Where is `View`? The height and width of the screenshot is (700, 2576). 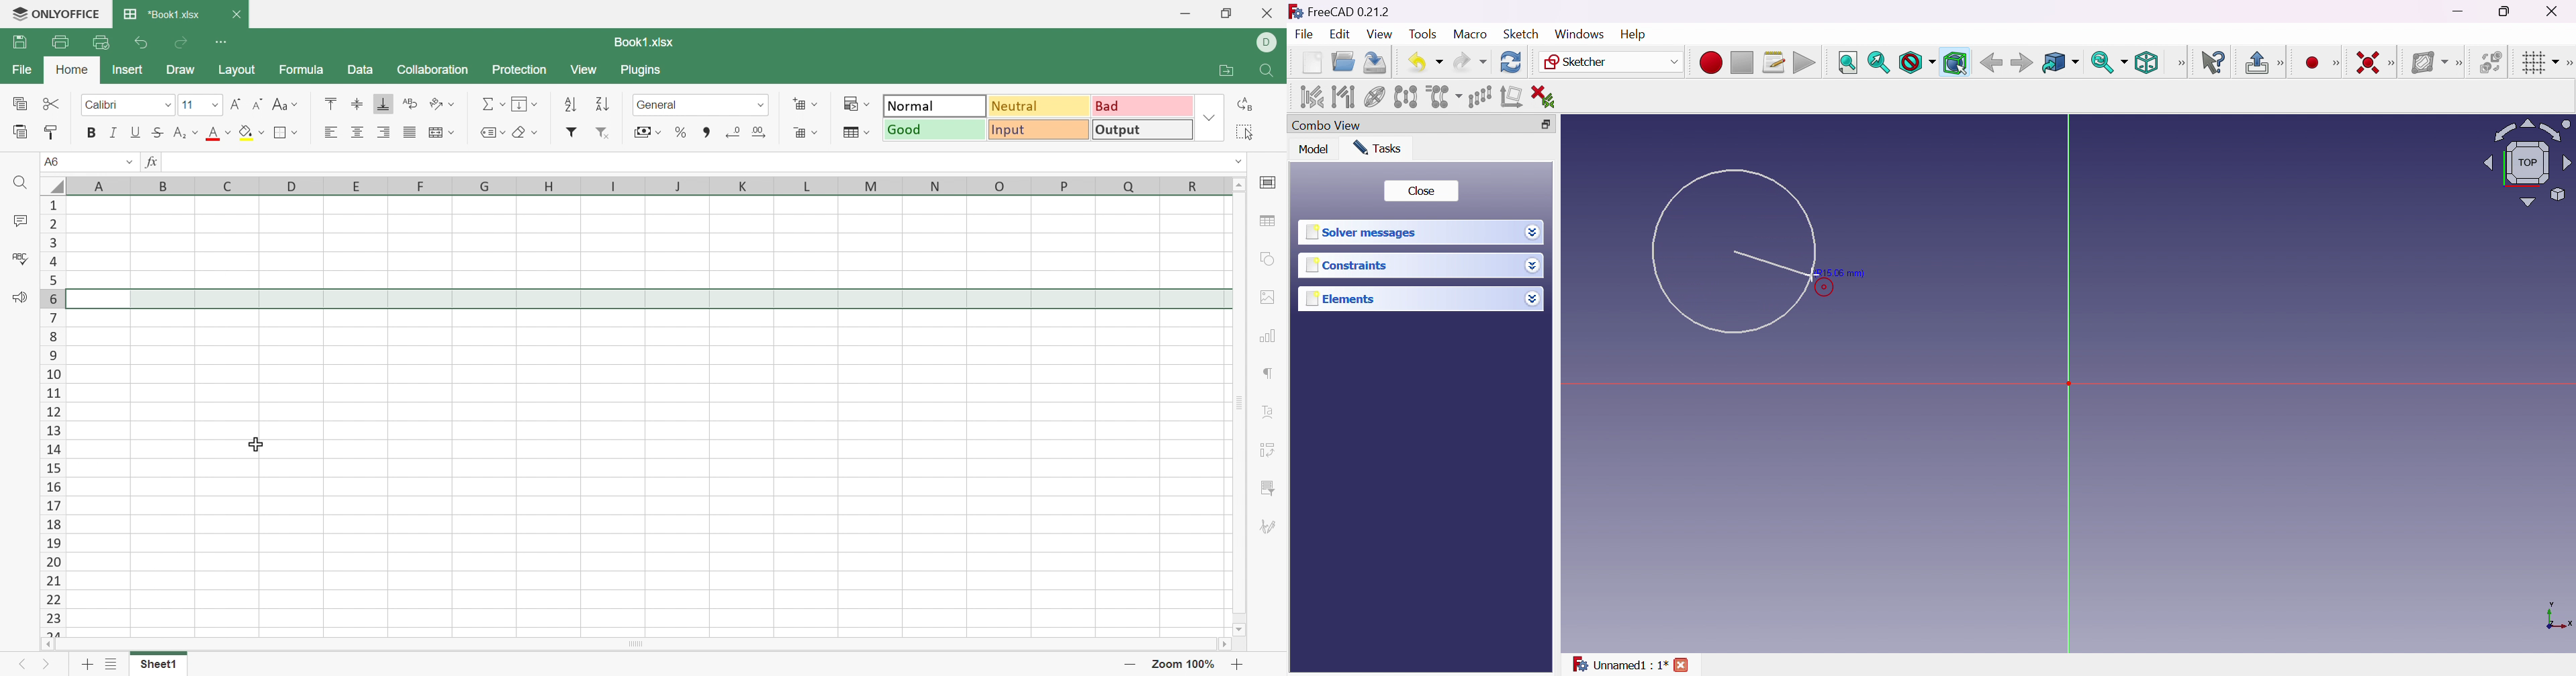
View is located at coordinates (1381, 35).